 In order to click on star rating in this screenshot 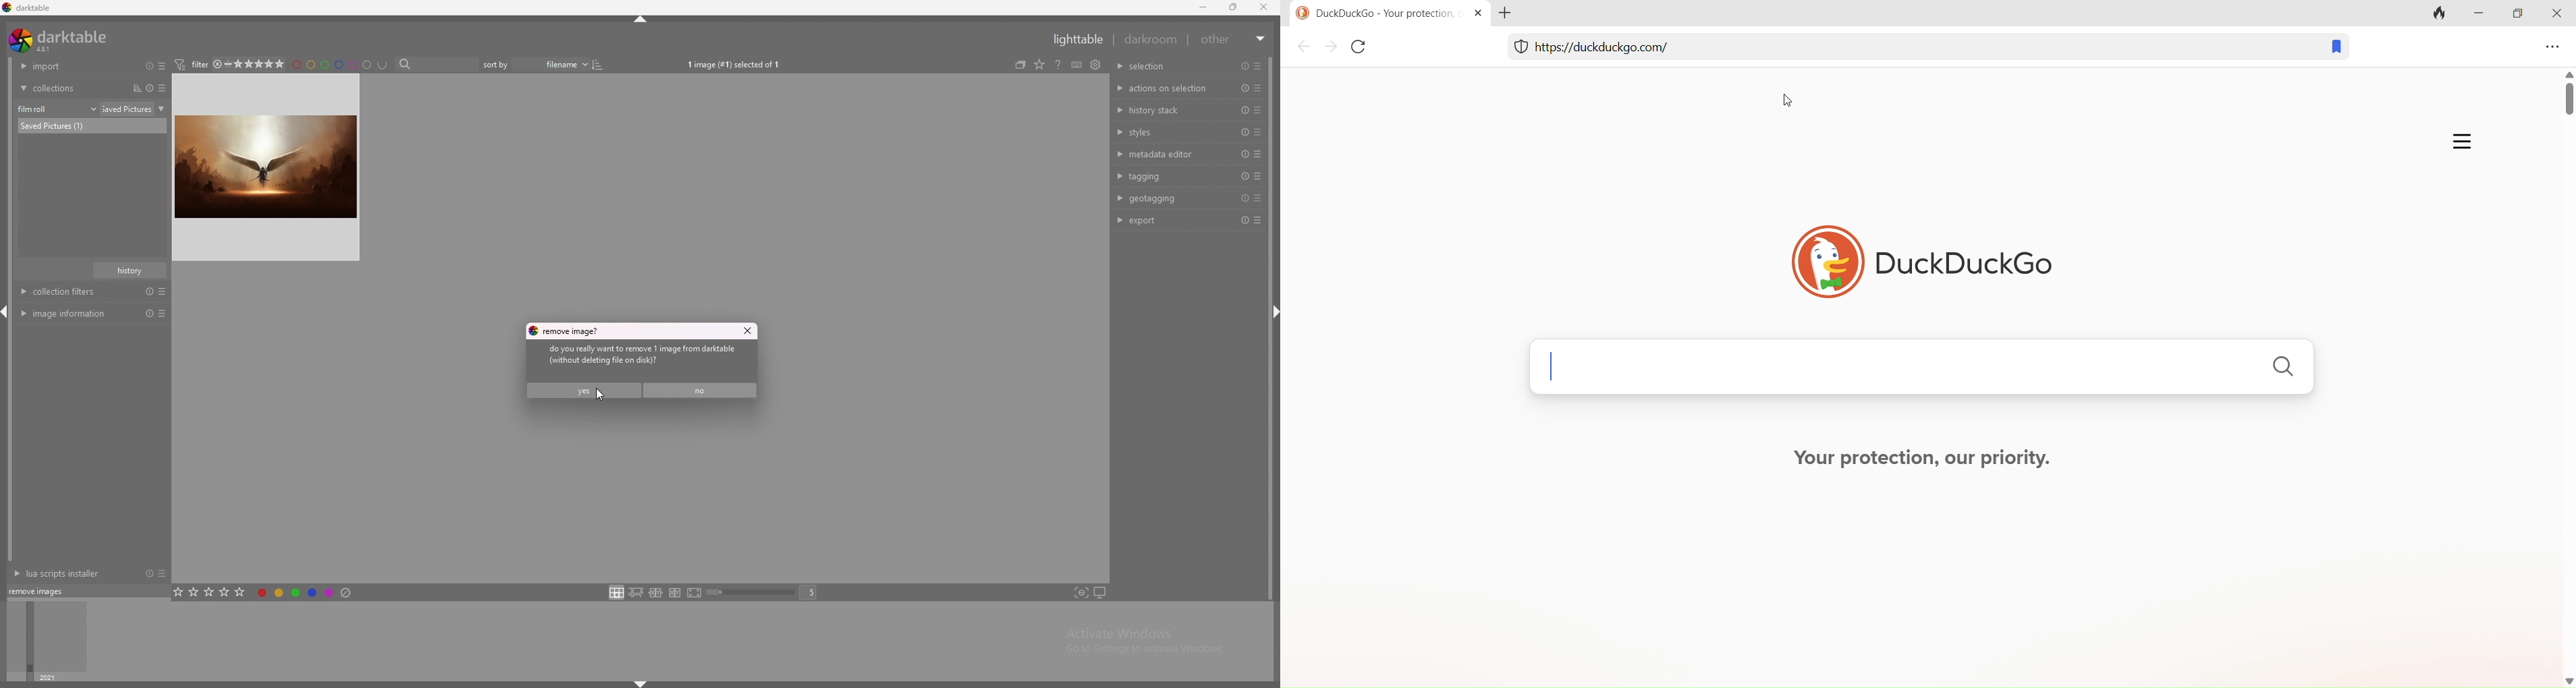, I will do `click(263, 64)`.